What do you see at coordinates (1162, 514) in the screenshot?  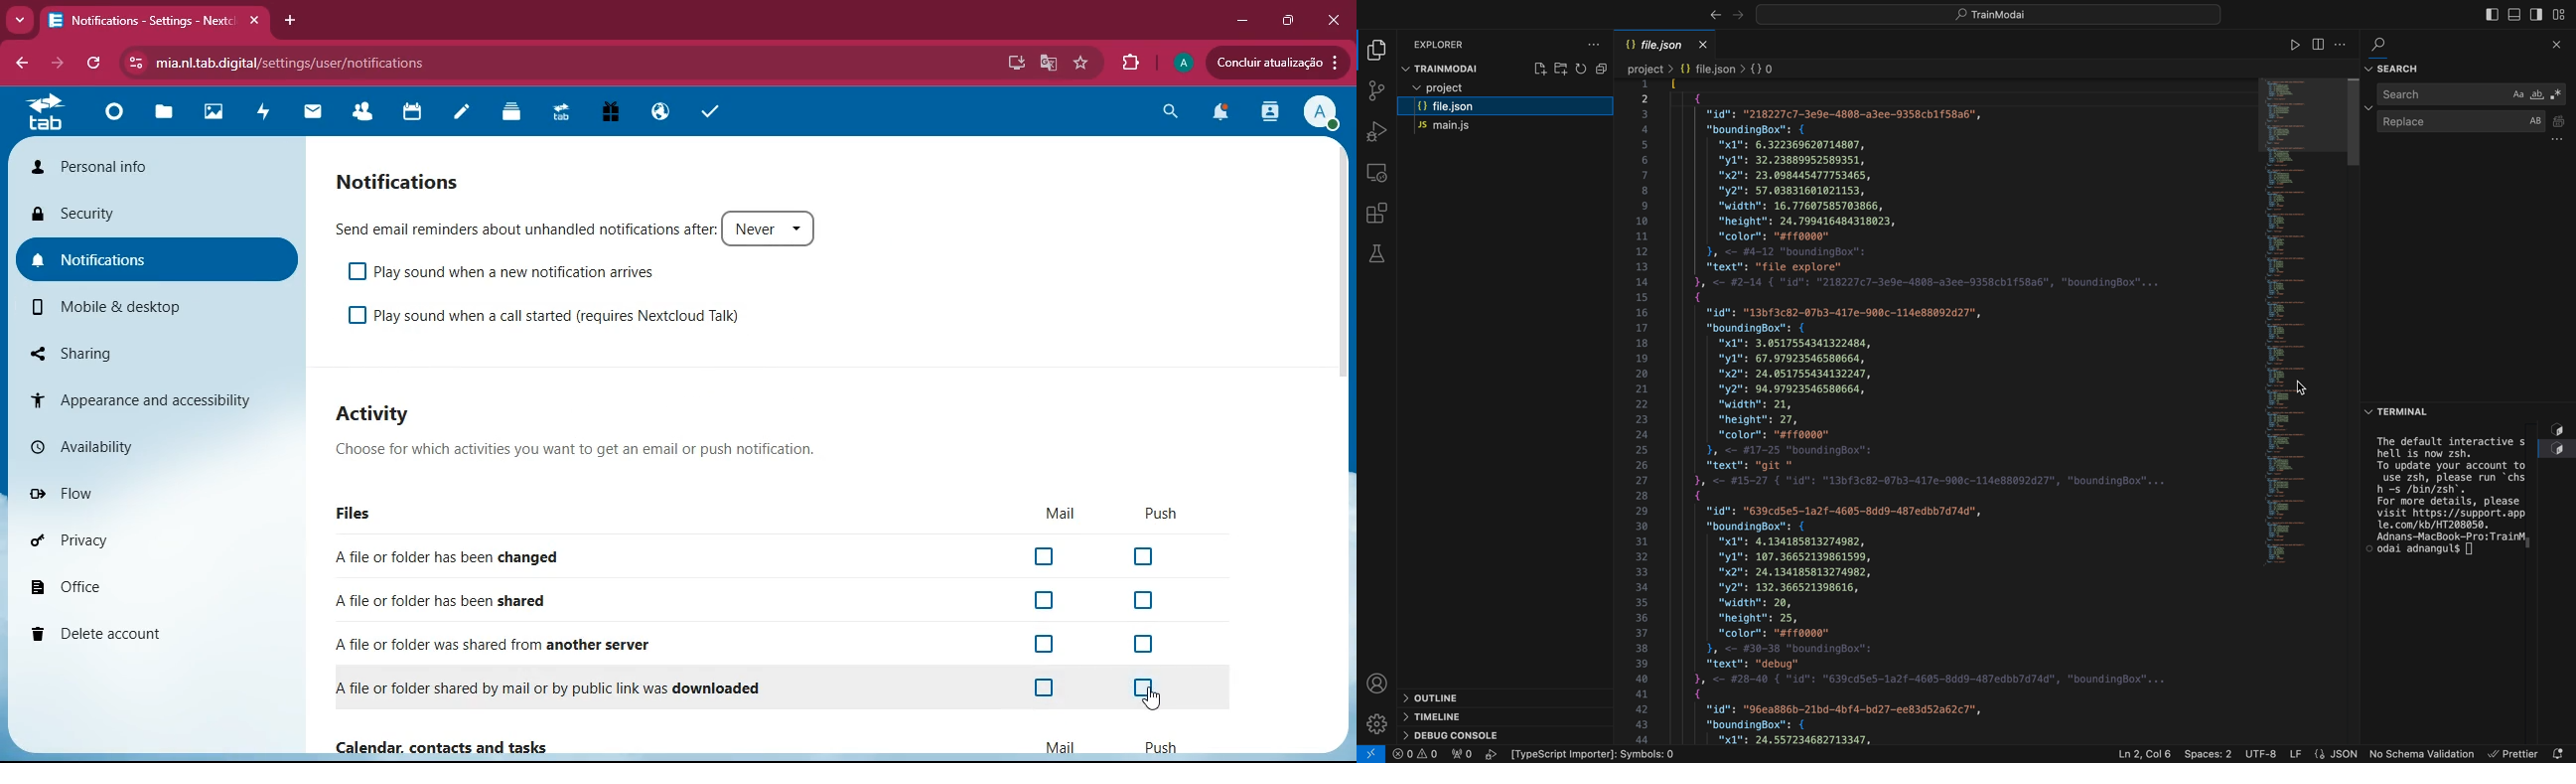 I see `push` at bounding box center [1162, 514].